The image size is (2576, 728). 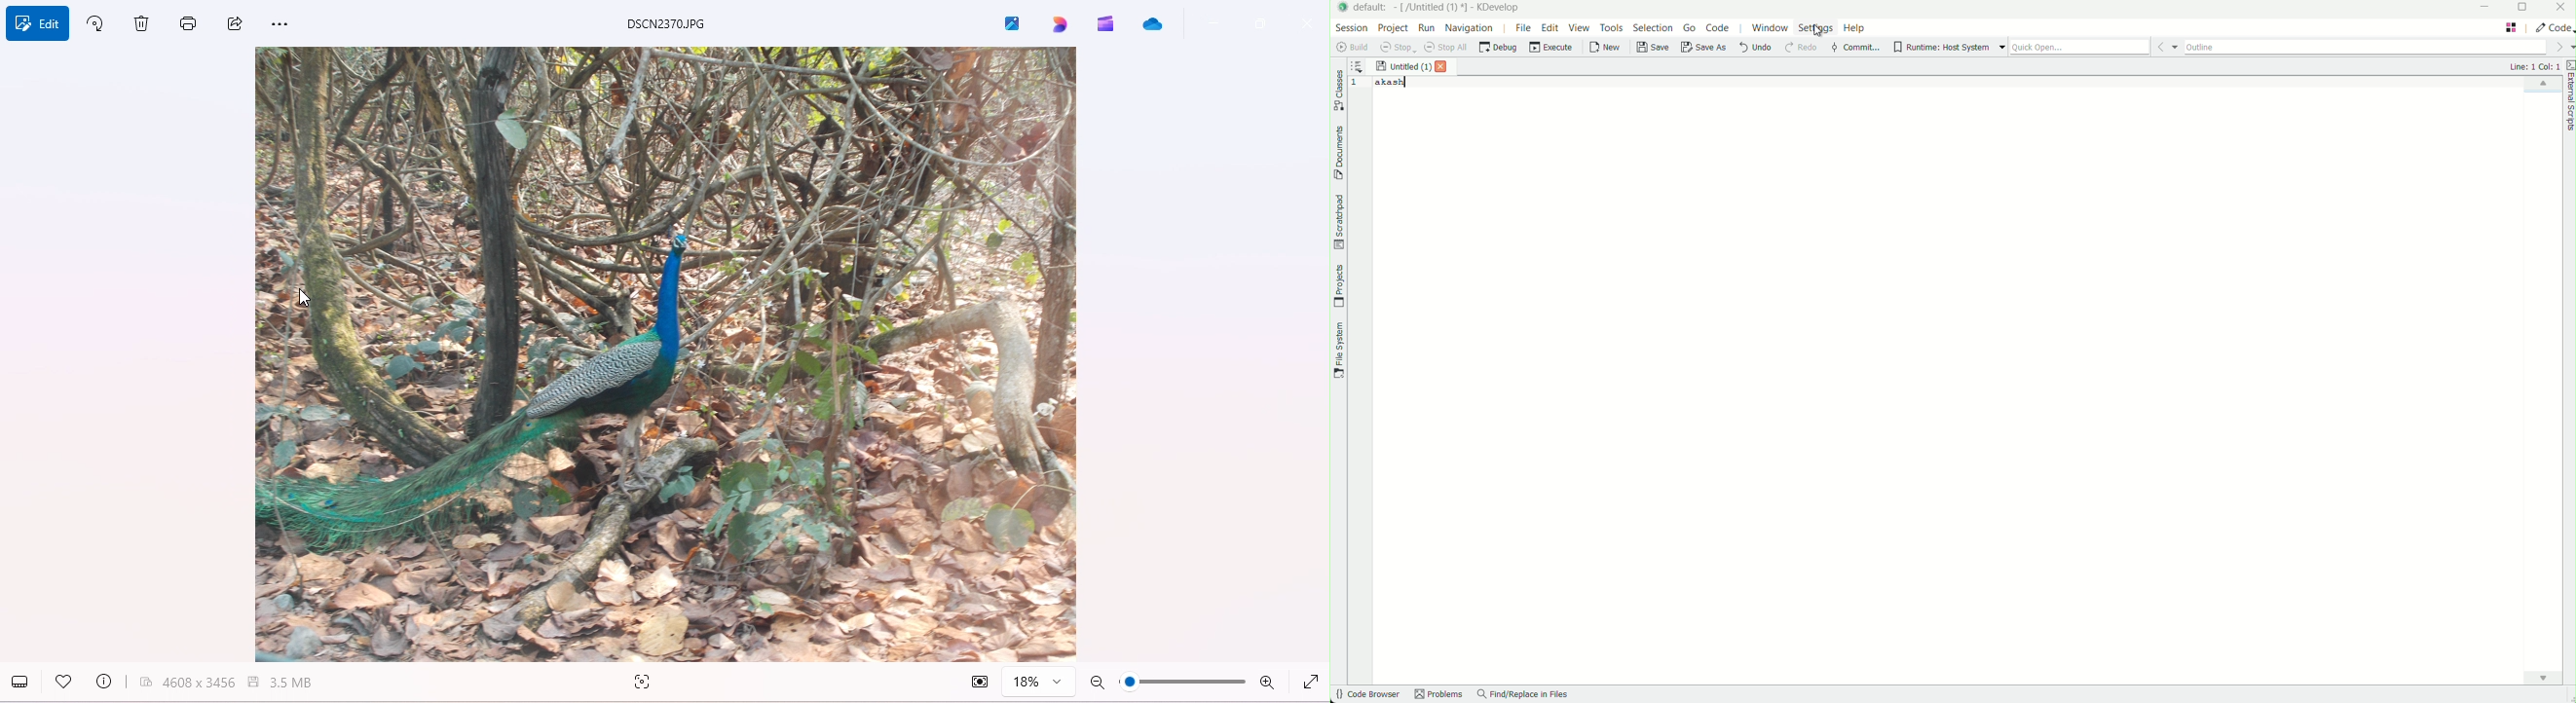 What do you see at coordinates (301, 26) in the screenshot?
I see `more` at bounding box center [301, 26].